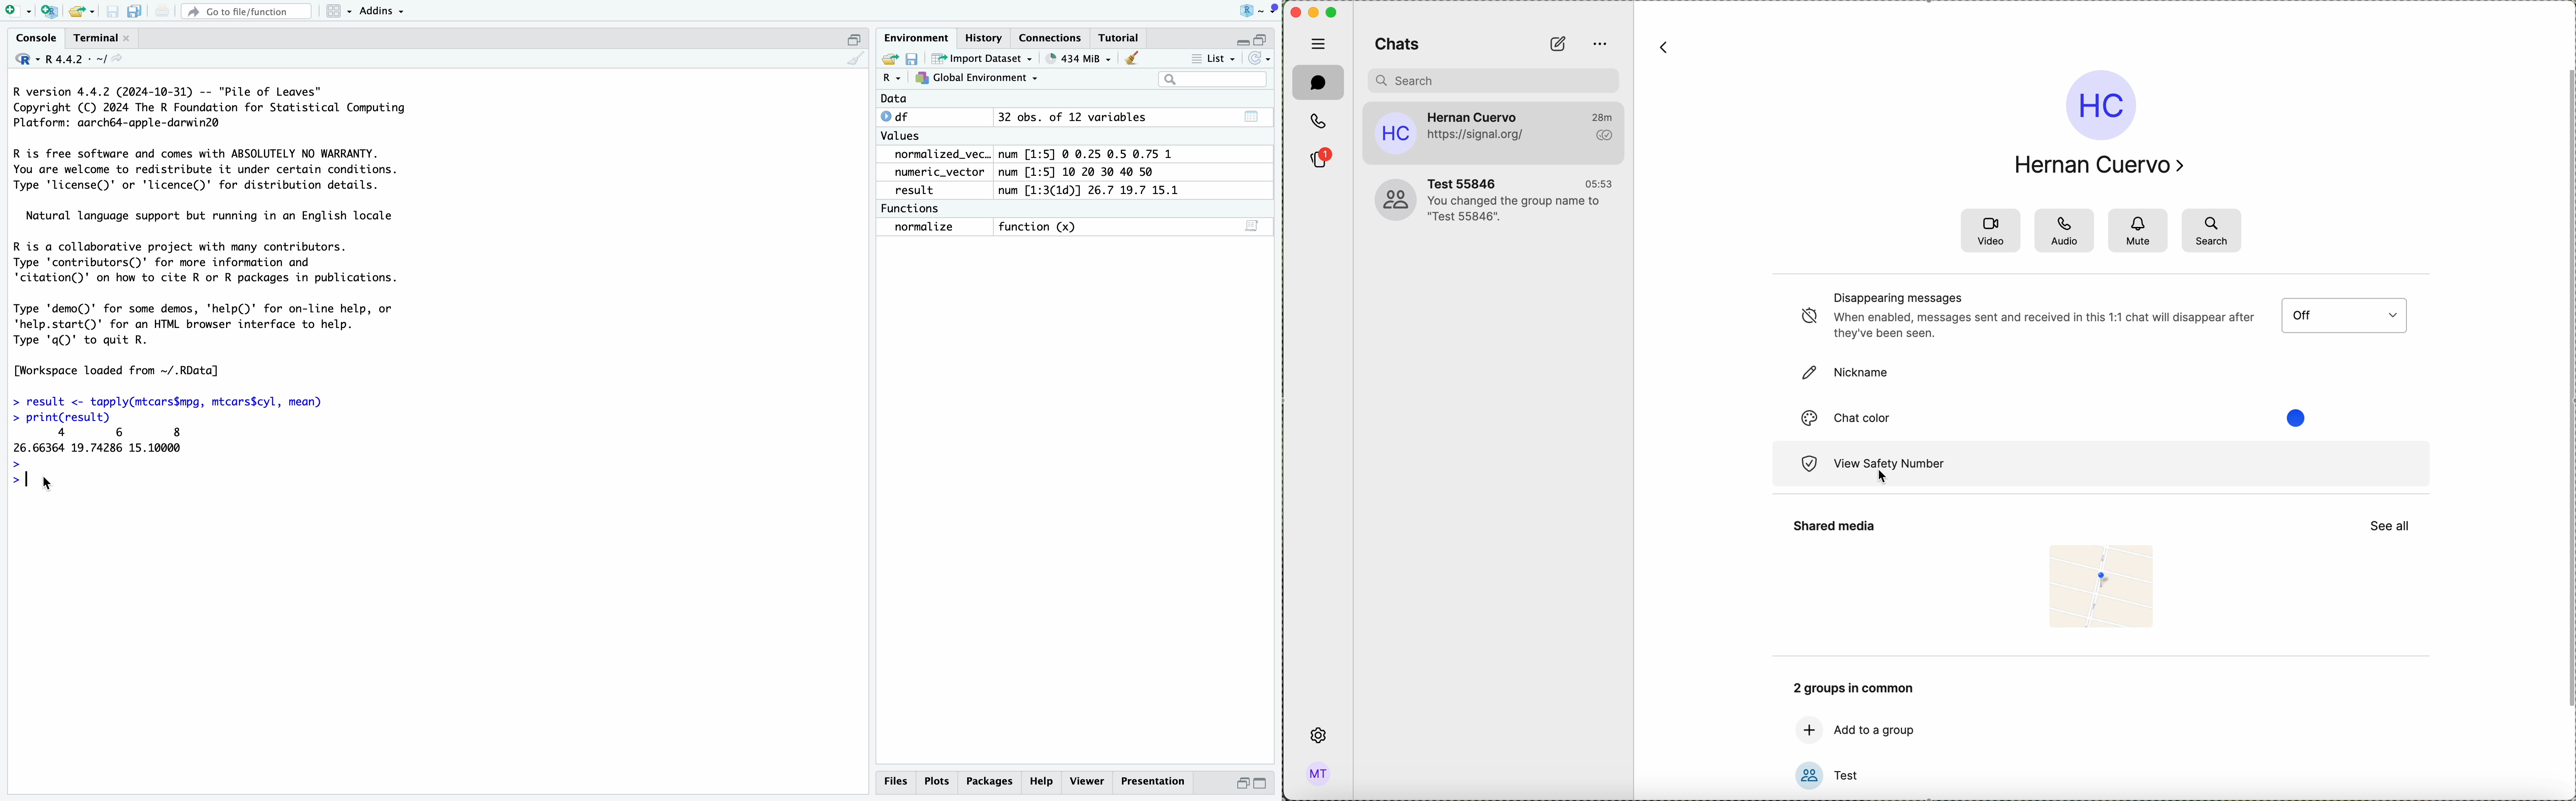 This screenshot has width=2576, height=812. Describe the element at coordinates (903, 117) in the screenshot. I see `df` at that location.